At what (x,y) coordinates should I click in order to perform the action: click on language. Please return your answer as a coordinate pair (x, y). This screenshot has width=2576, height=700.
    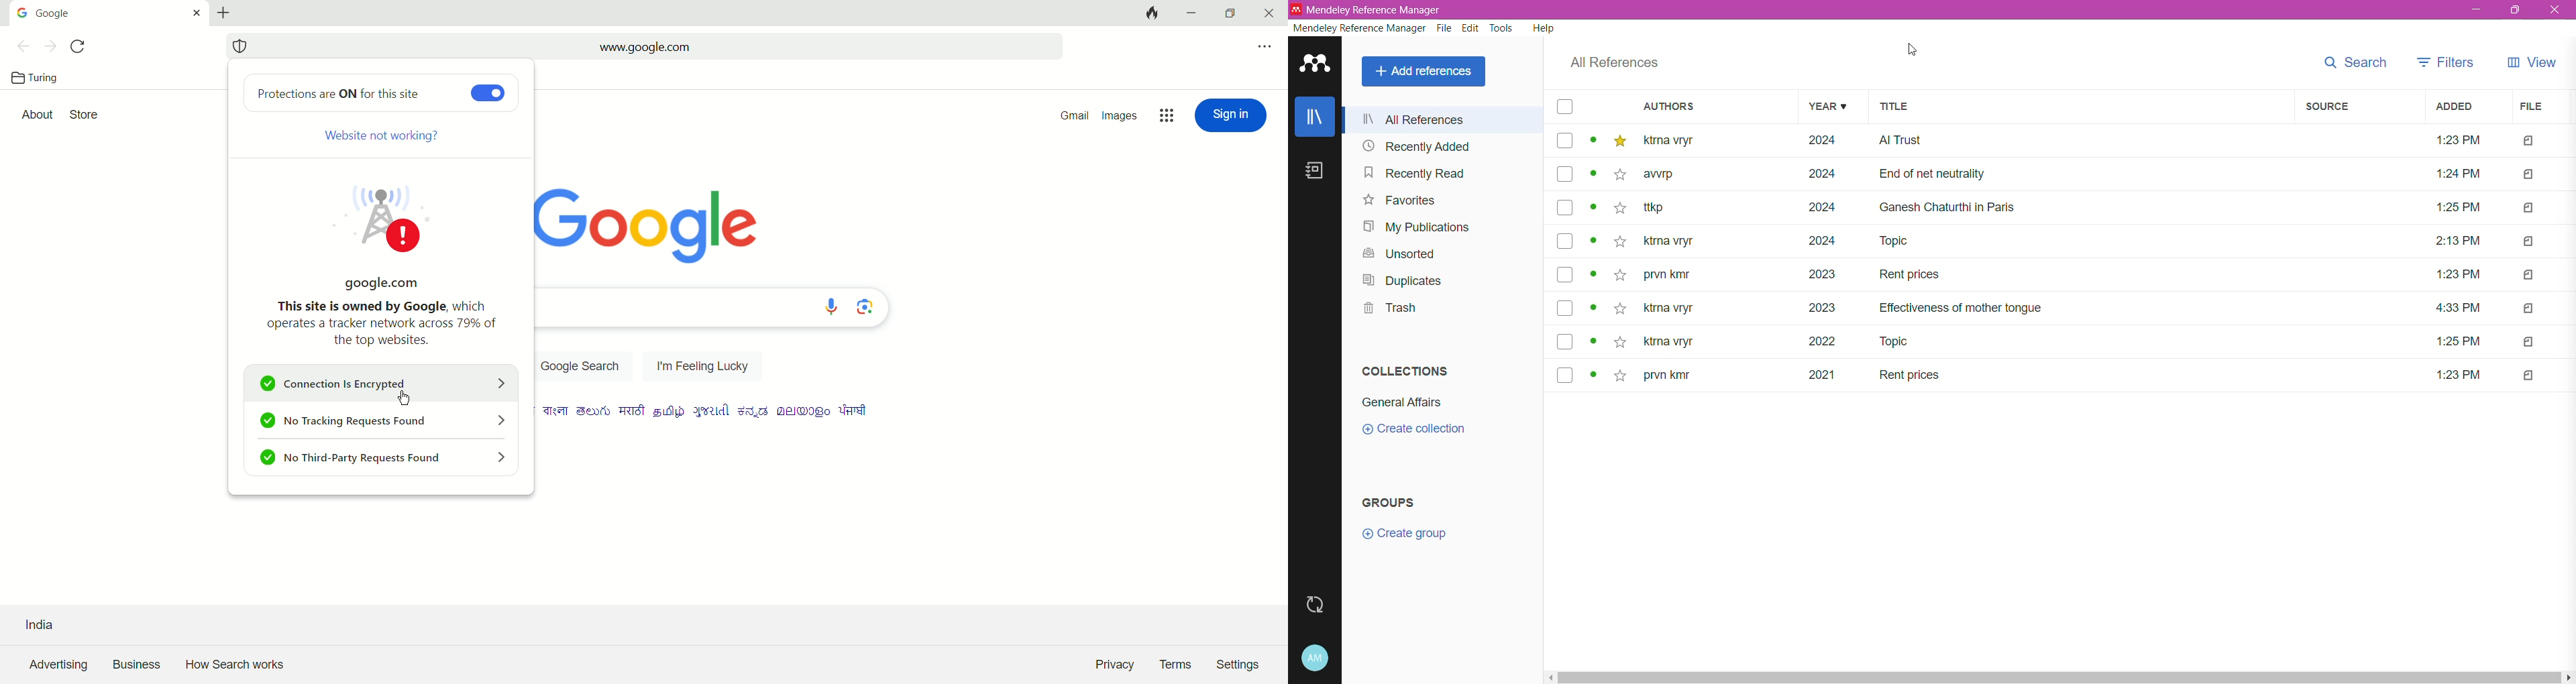
    Looking at the image, I should click on (633, 411).